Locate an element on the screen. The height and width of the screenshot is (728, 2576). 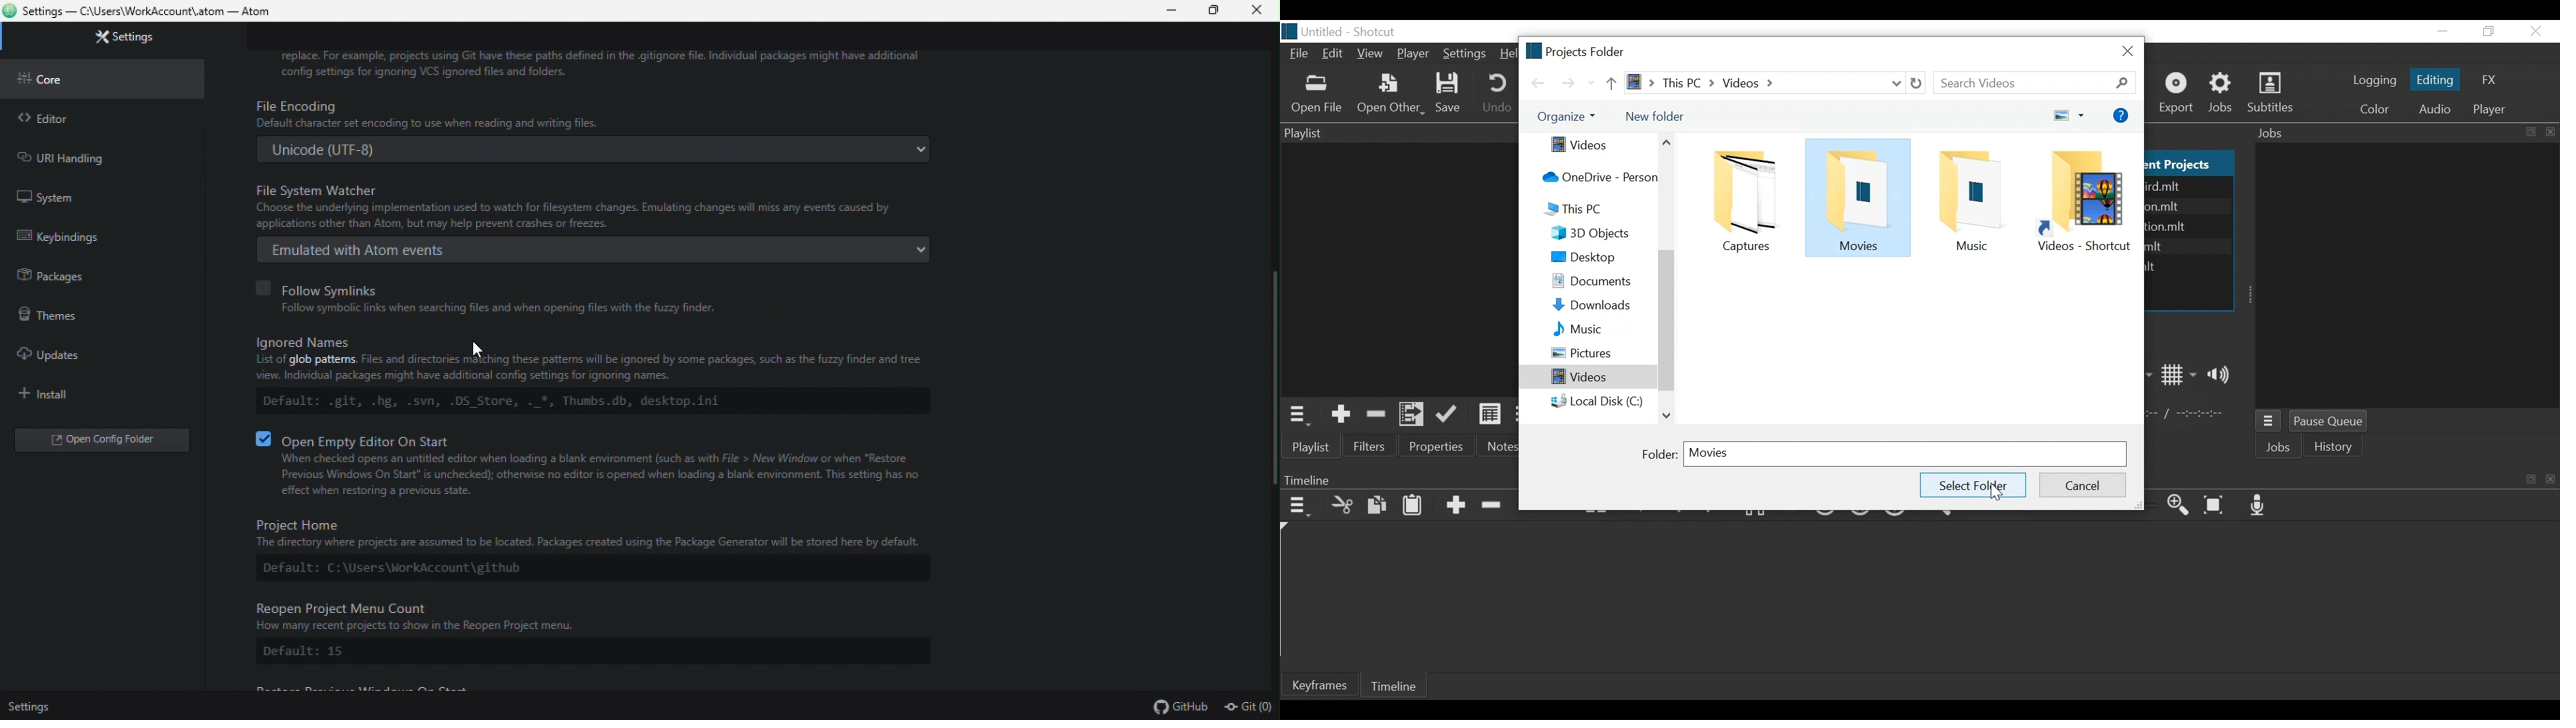
Scroll up is located at coordinates (1665, 143).